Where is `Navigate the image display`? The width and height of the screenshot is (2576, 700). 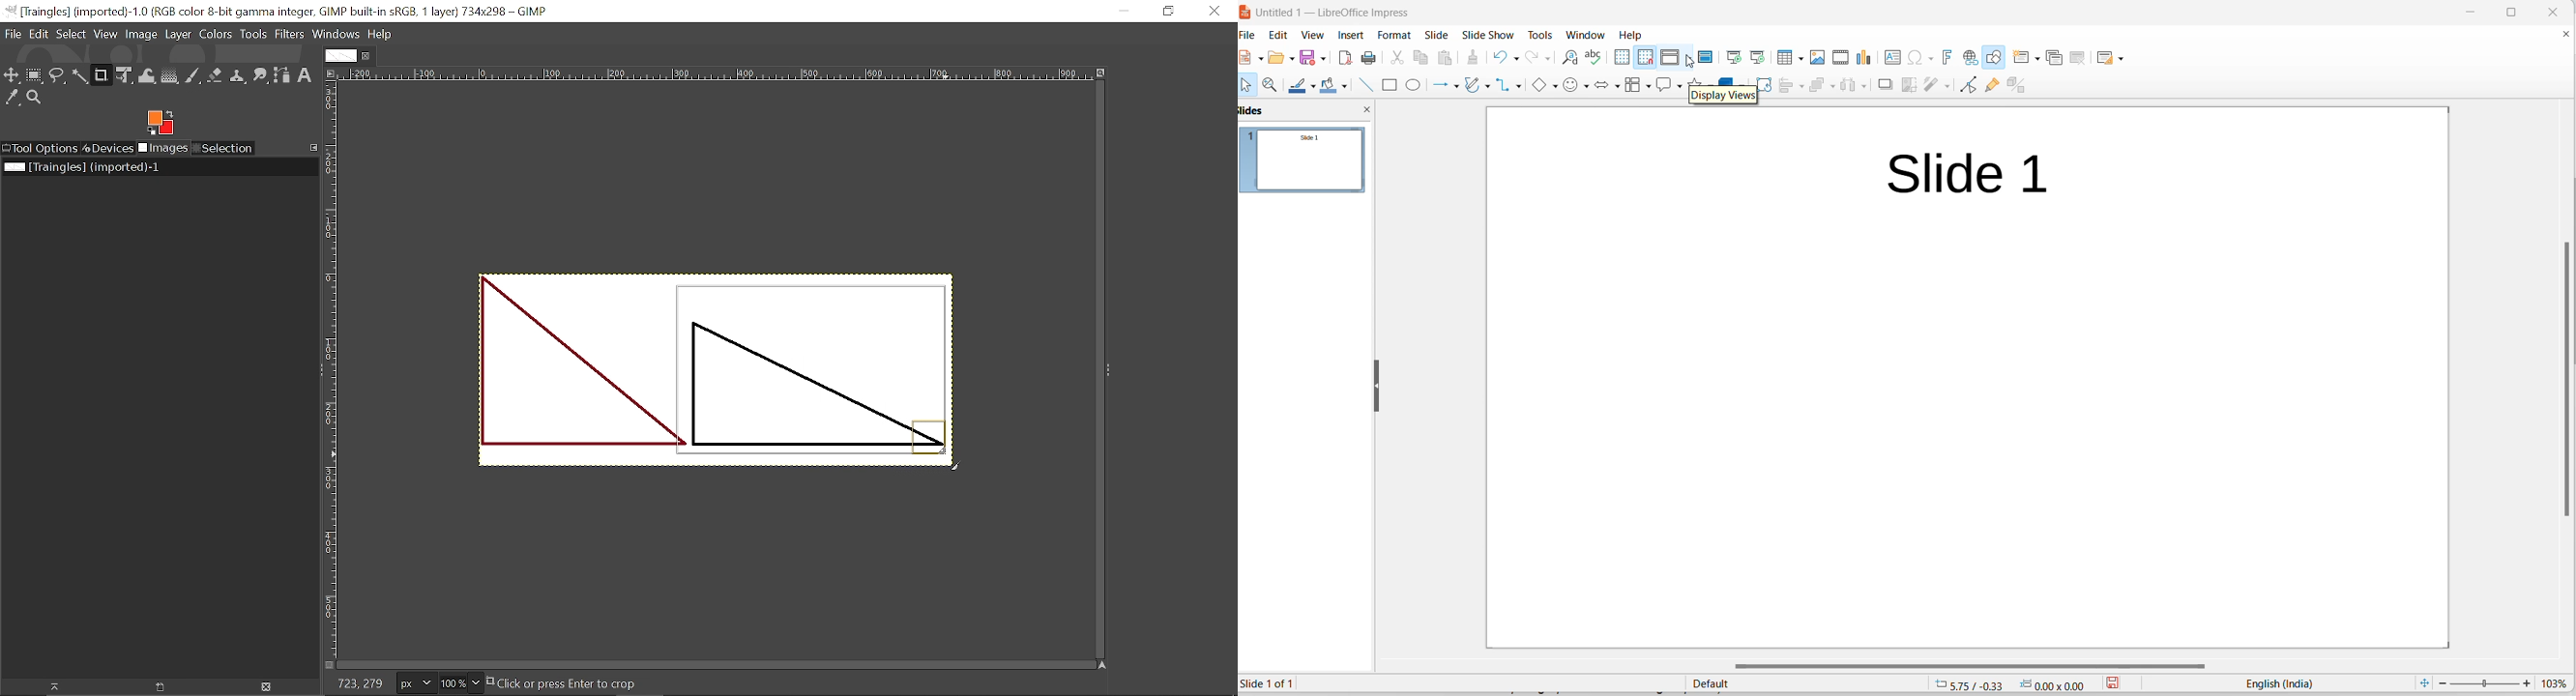 Navigate the image display is located at coordinates (1103, 665).